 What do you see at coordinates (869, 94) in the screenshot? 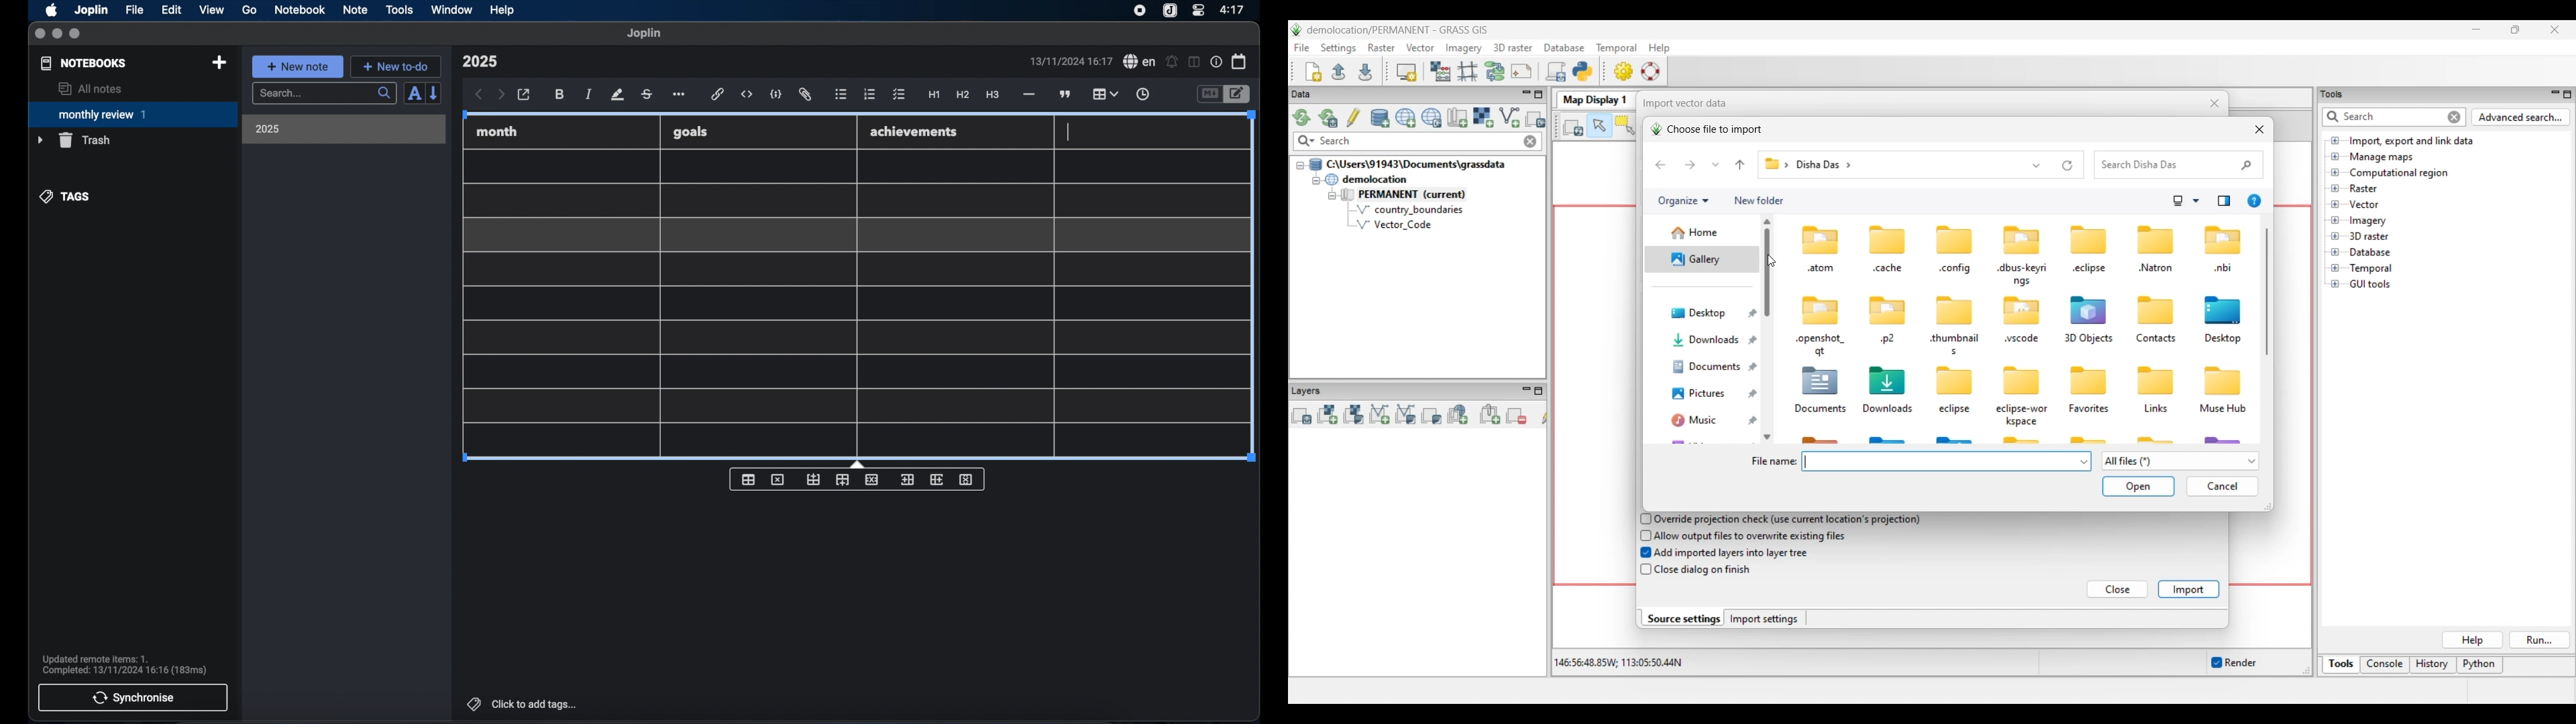
I see `numbered list` at bounding box center [869, 94].